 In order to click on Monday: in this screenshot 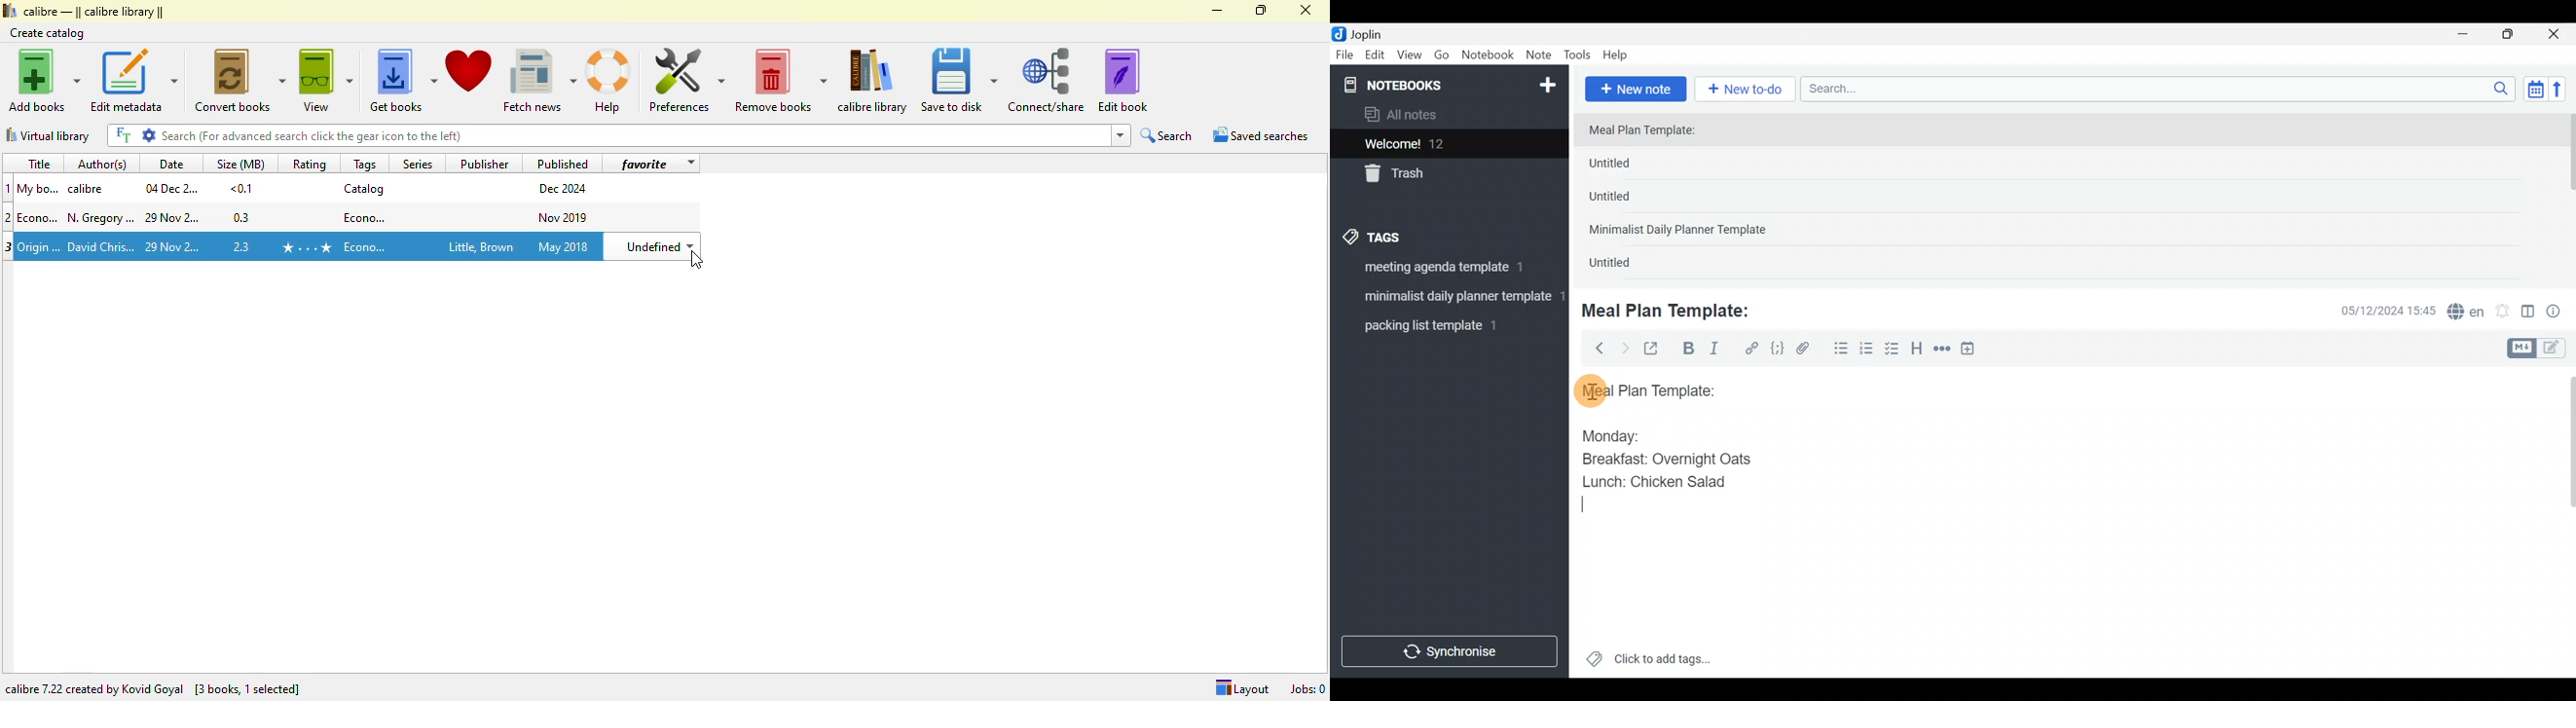, I will do `click(1602, 434)`.